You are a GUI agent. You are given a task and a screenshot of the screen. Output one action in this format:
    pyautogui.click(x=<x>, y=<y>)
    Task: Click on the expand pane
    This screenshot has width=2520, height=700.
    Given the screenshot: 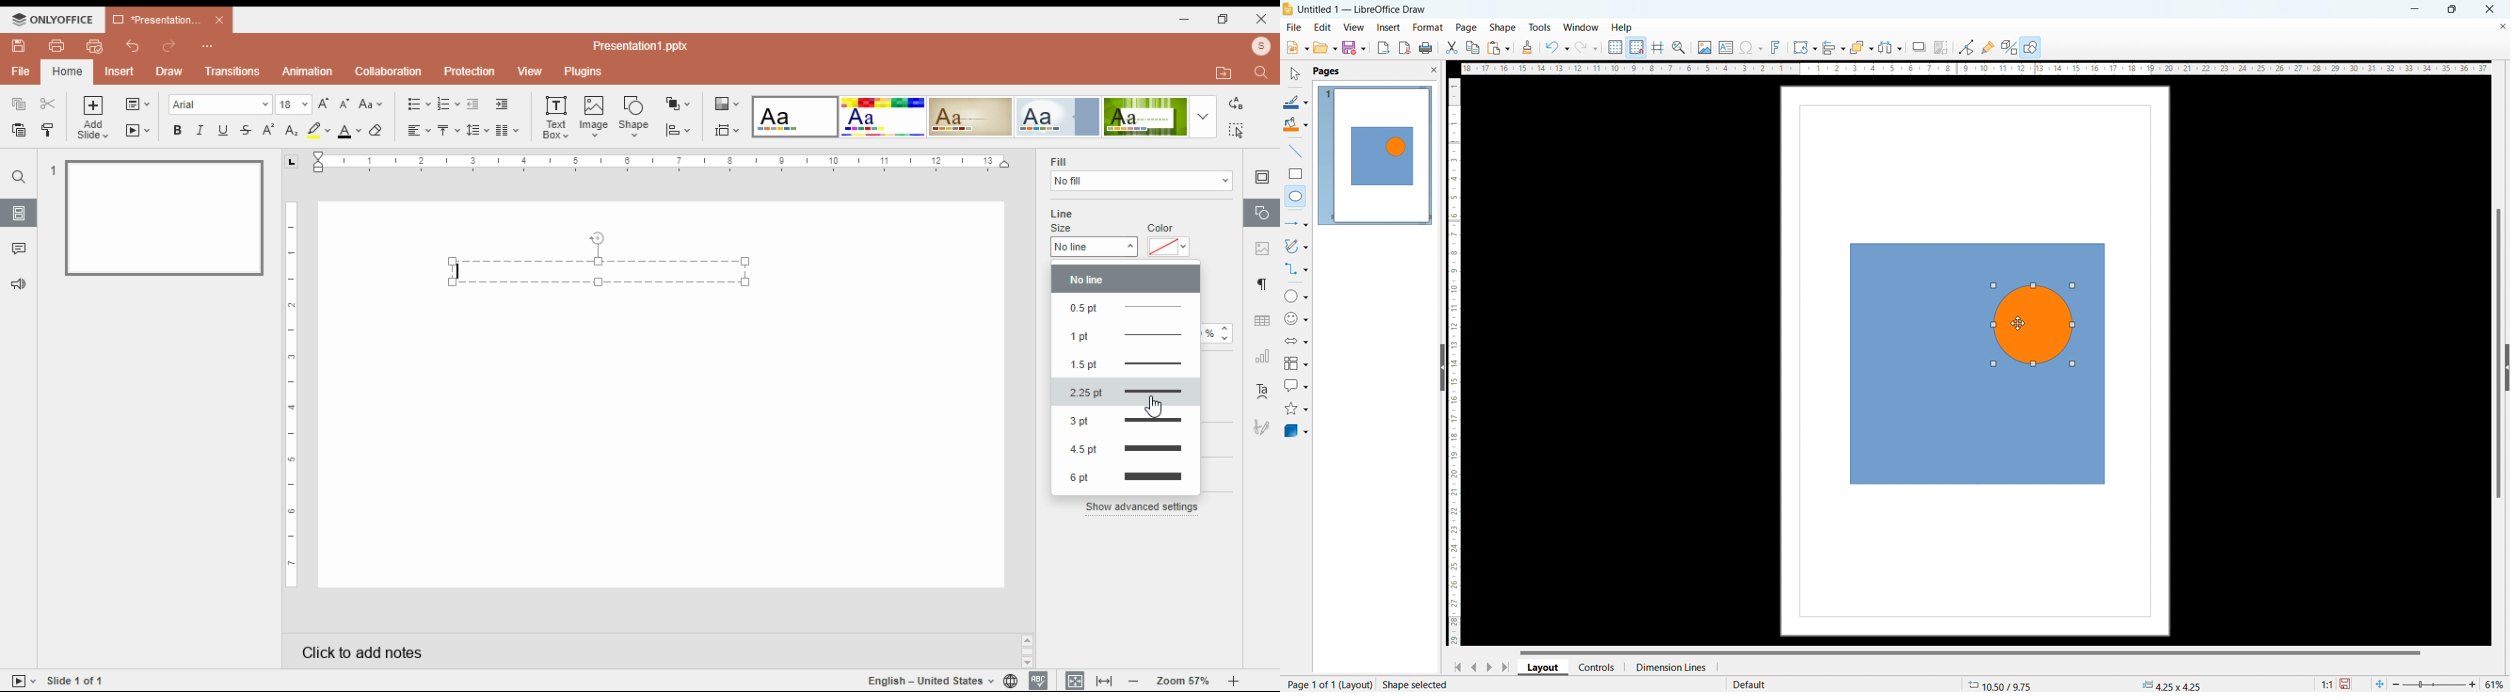 What is the action you would take?
    pyautogui.click(x=2506, y=368)
    